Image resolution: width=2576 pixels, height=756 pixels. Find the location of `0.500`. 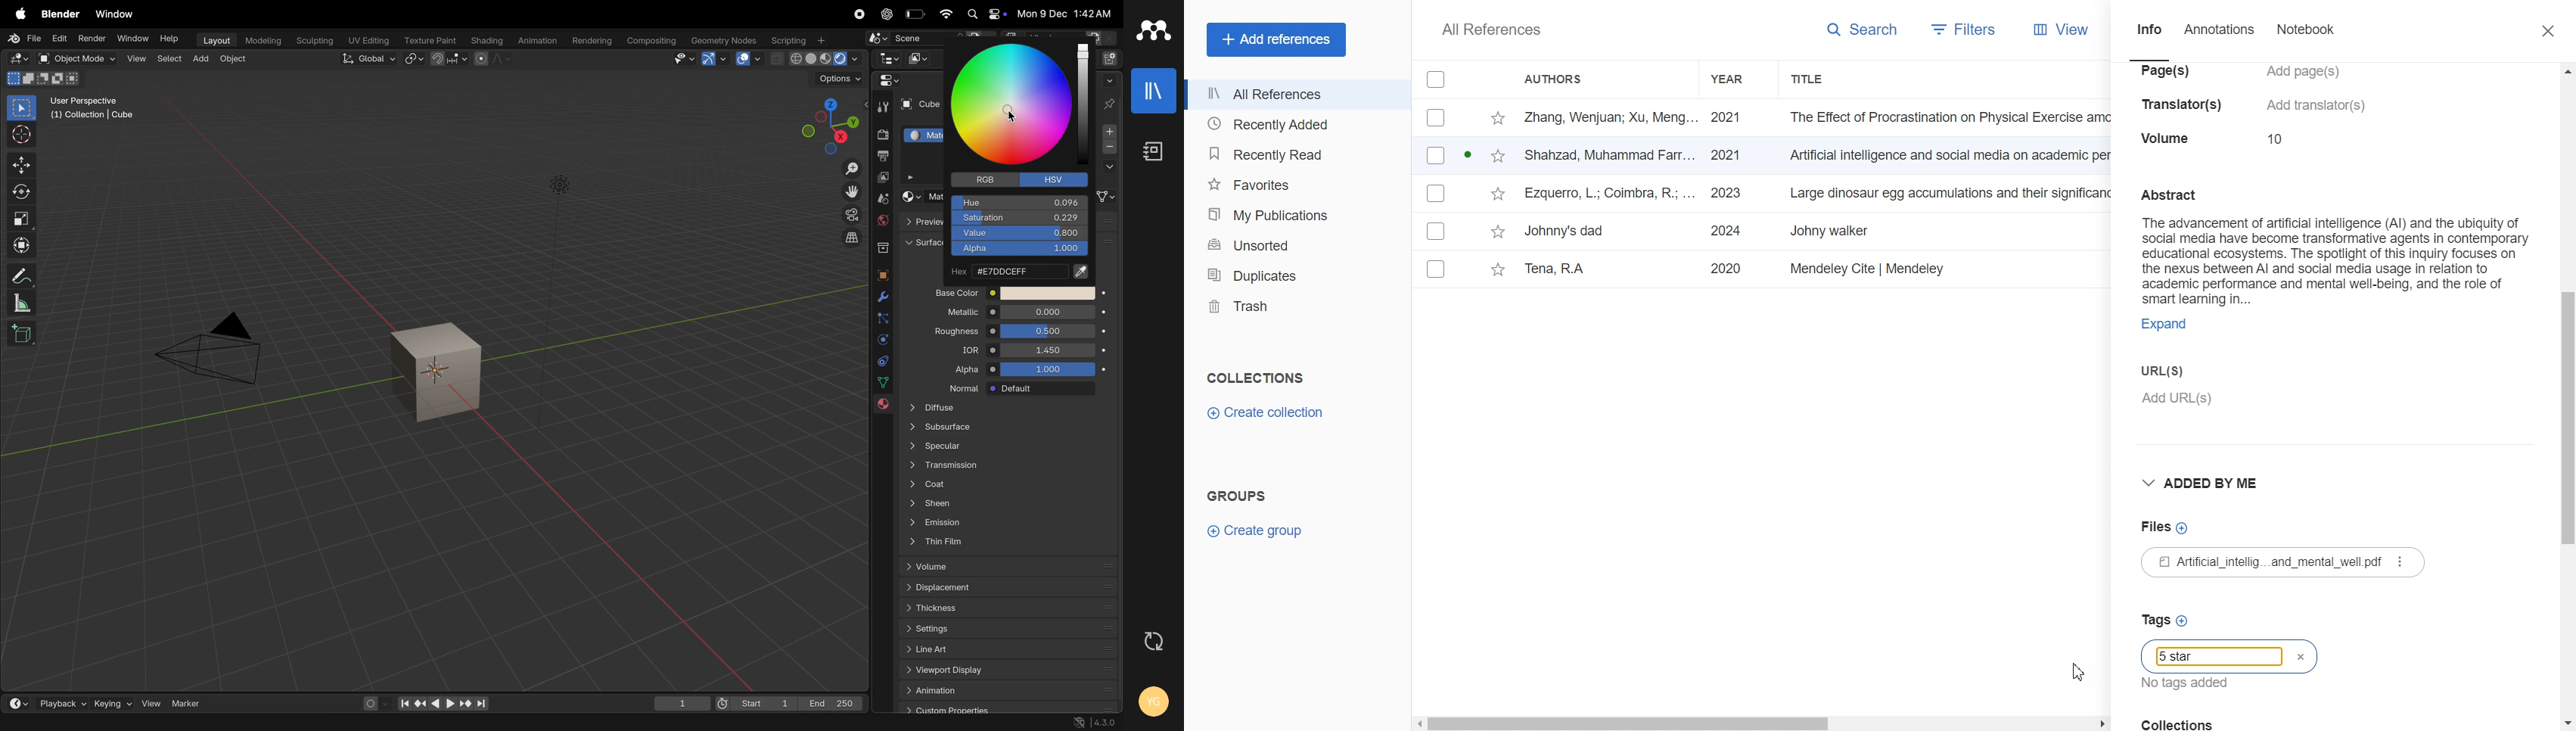

0.500 is located at coordinates (1049, 331).